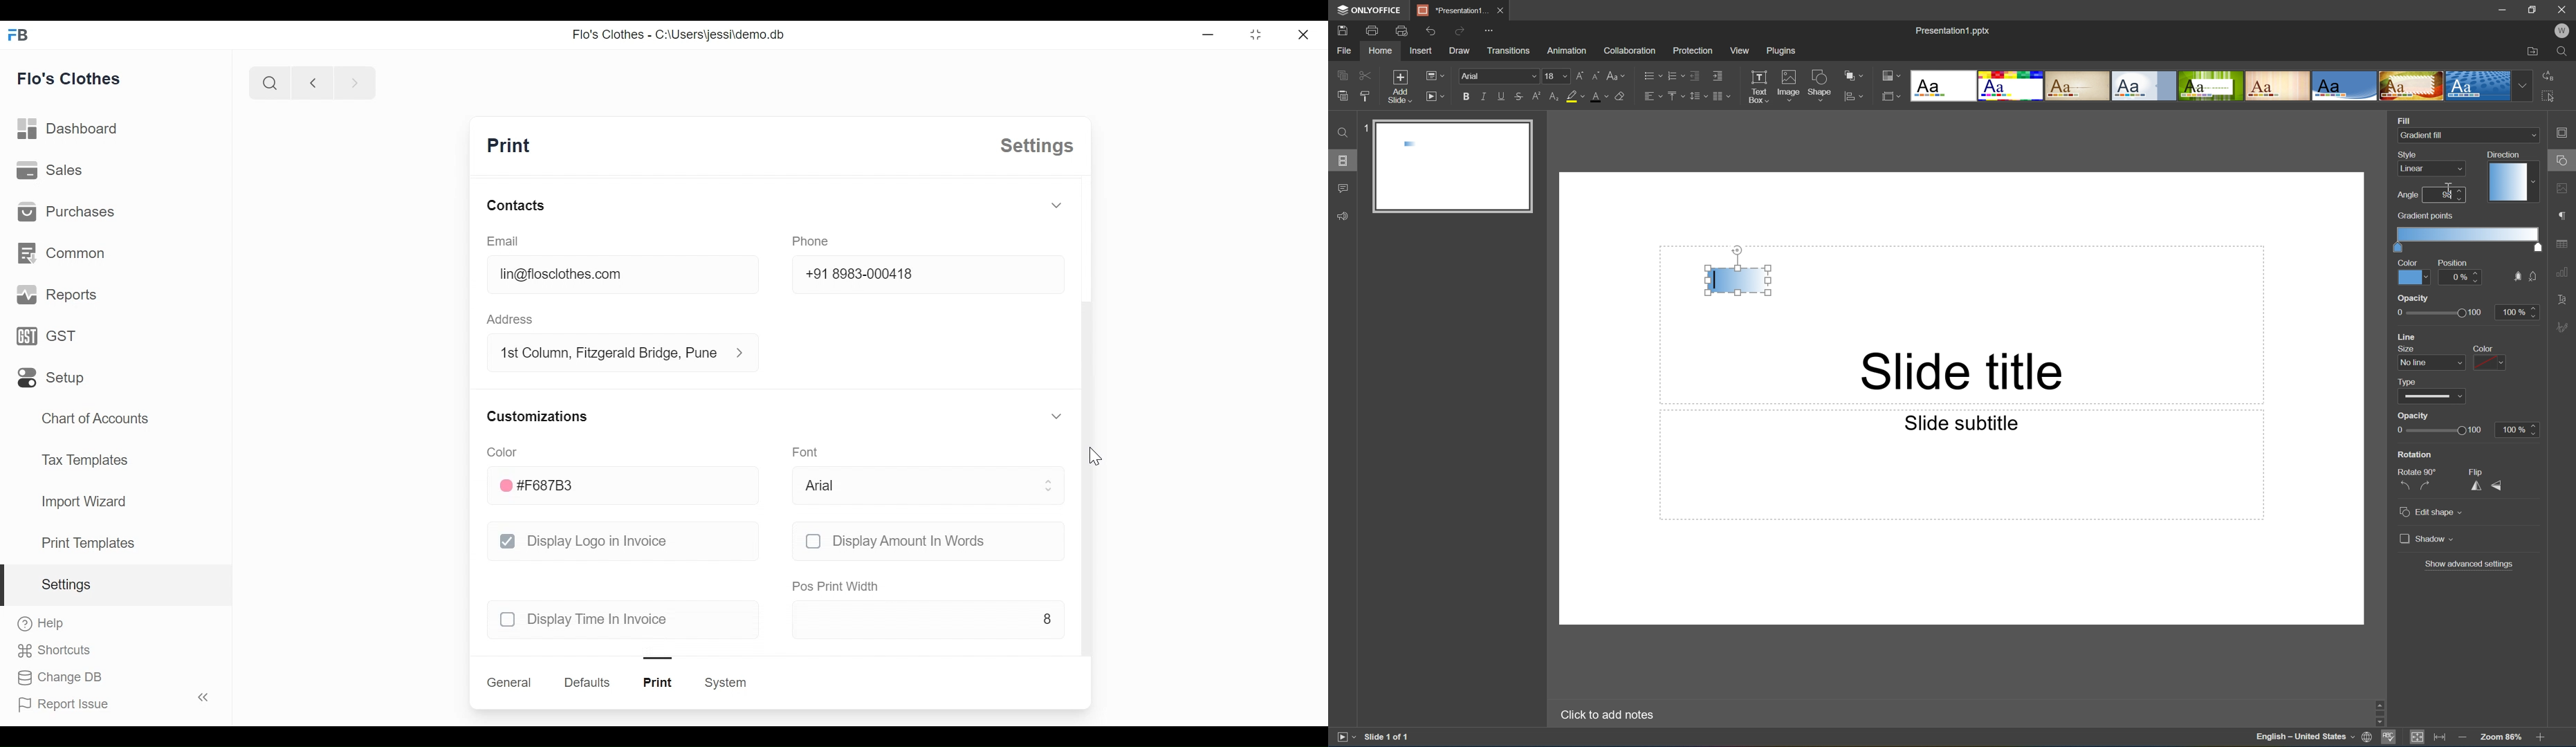  I want to click on shape settings, so click(2564, 161).